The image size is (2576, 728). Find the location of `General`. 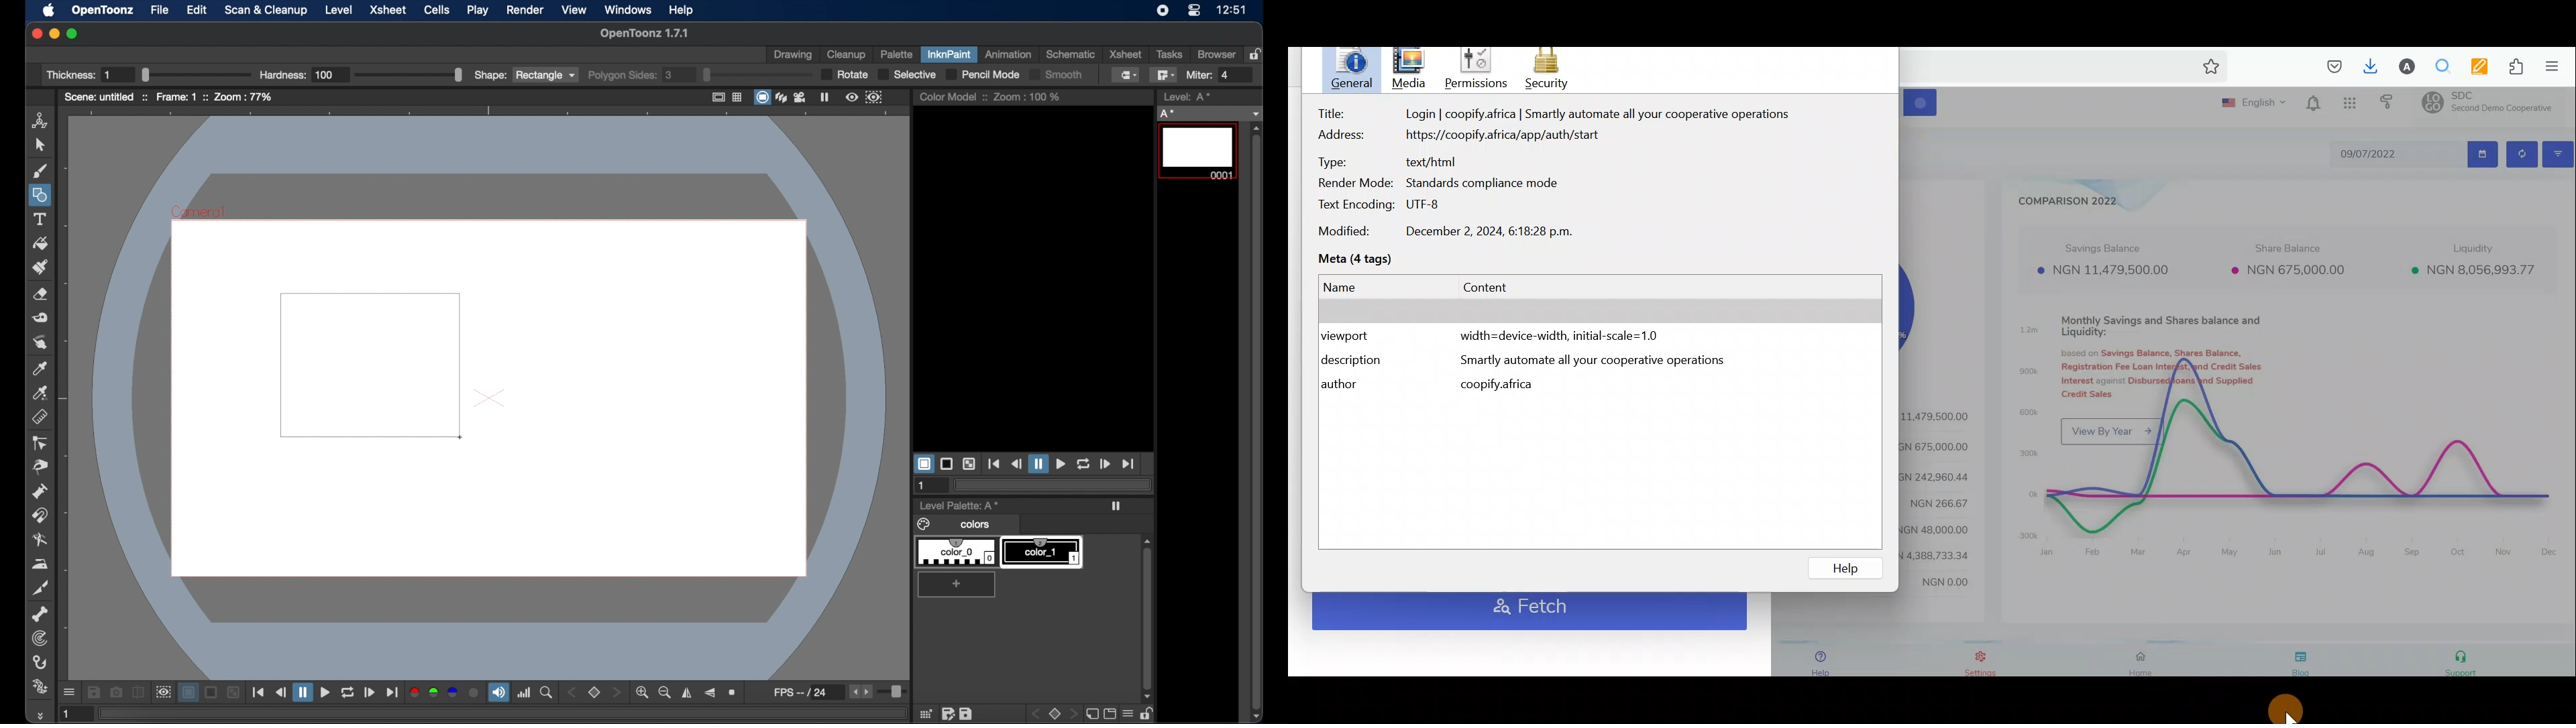

General is located at coordinates (1353, 72).